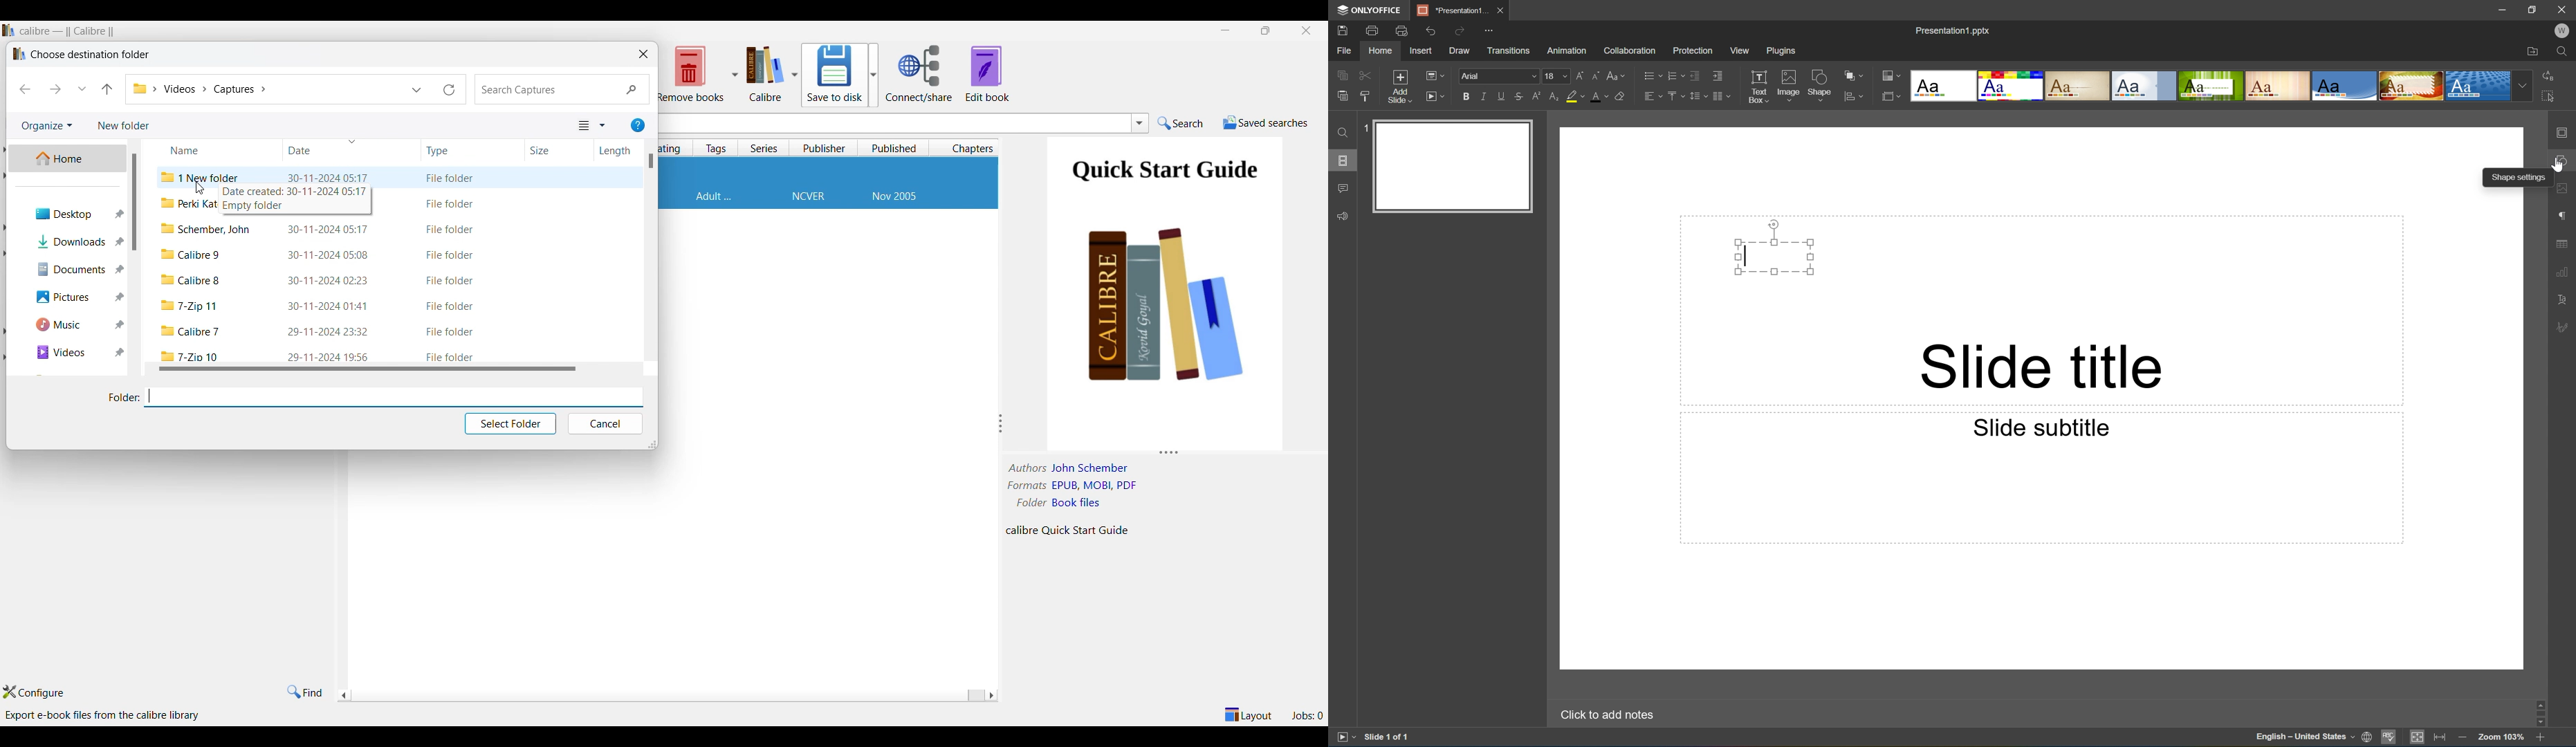 Image resolution: width=2576 pixels, height=756 pixels. I want to click on Start slideshow, so click(1434, 95).